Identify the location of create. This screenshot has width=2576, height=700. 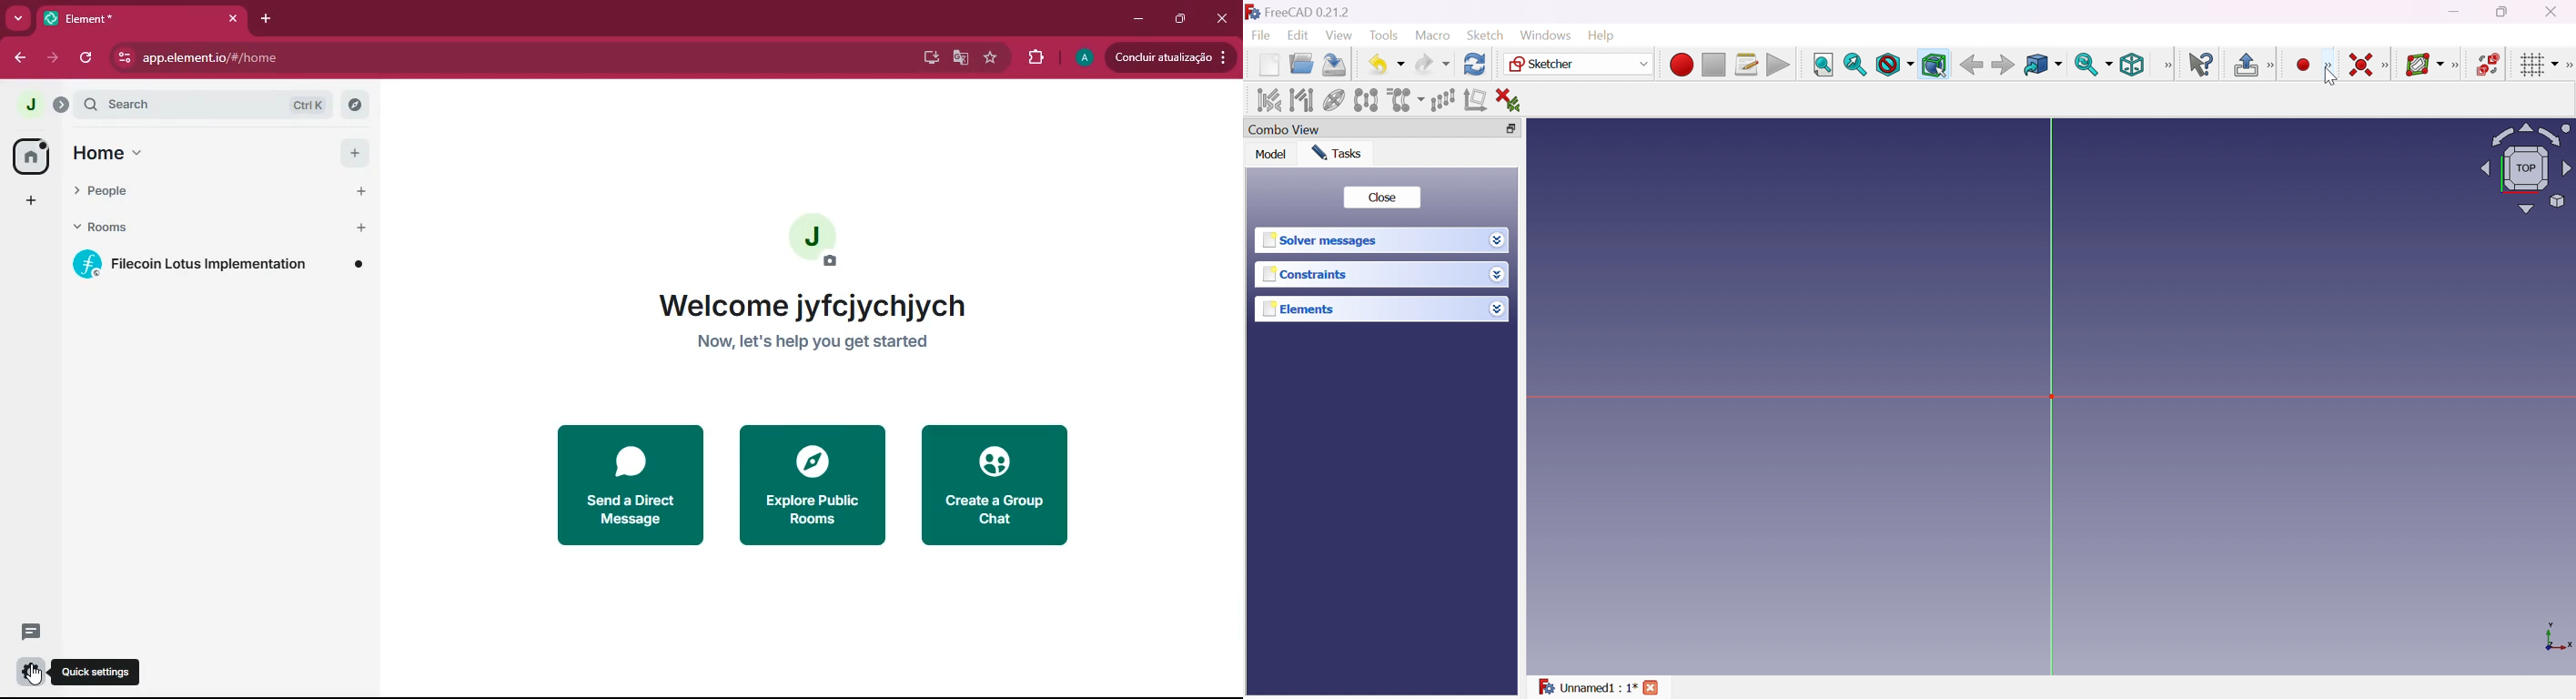
(999, 490).